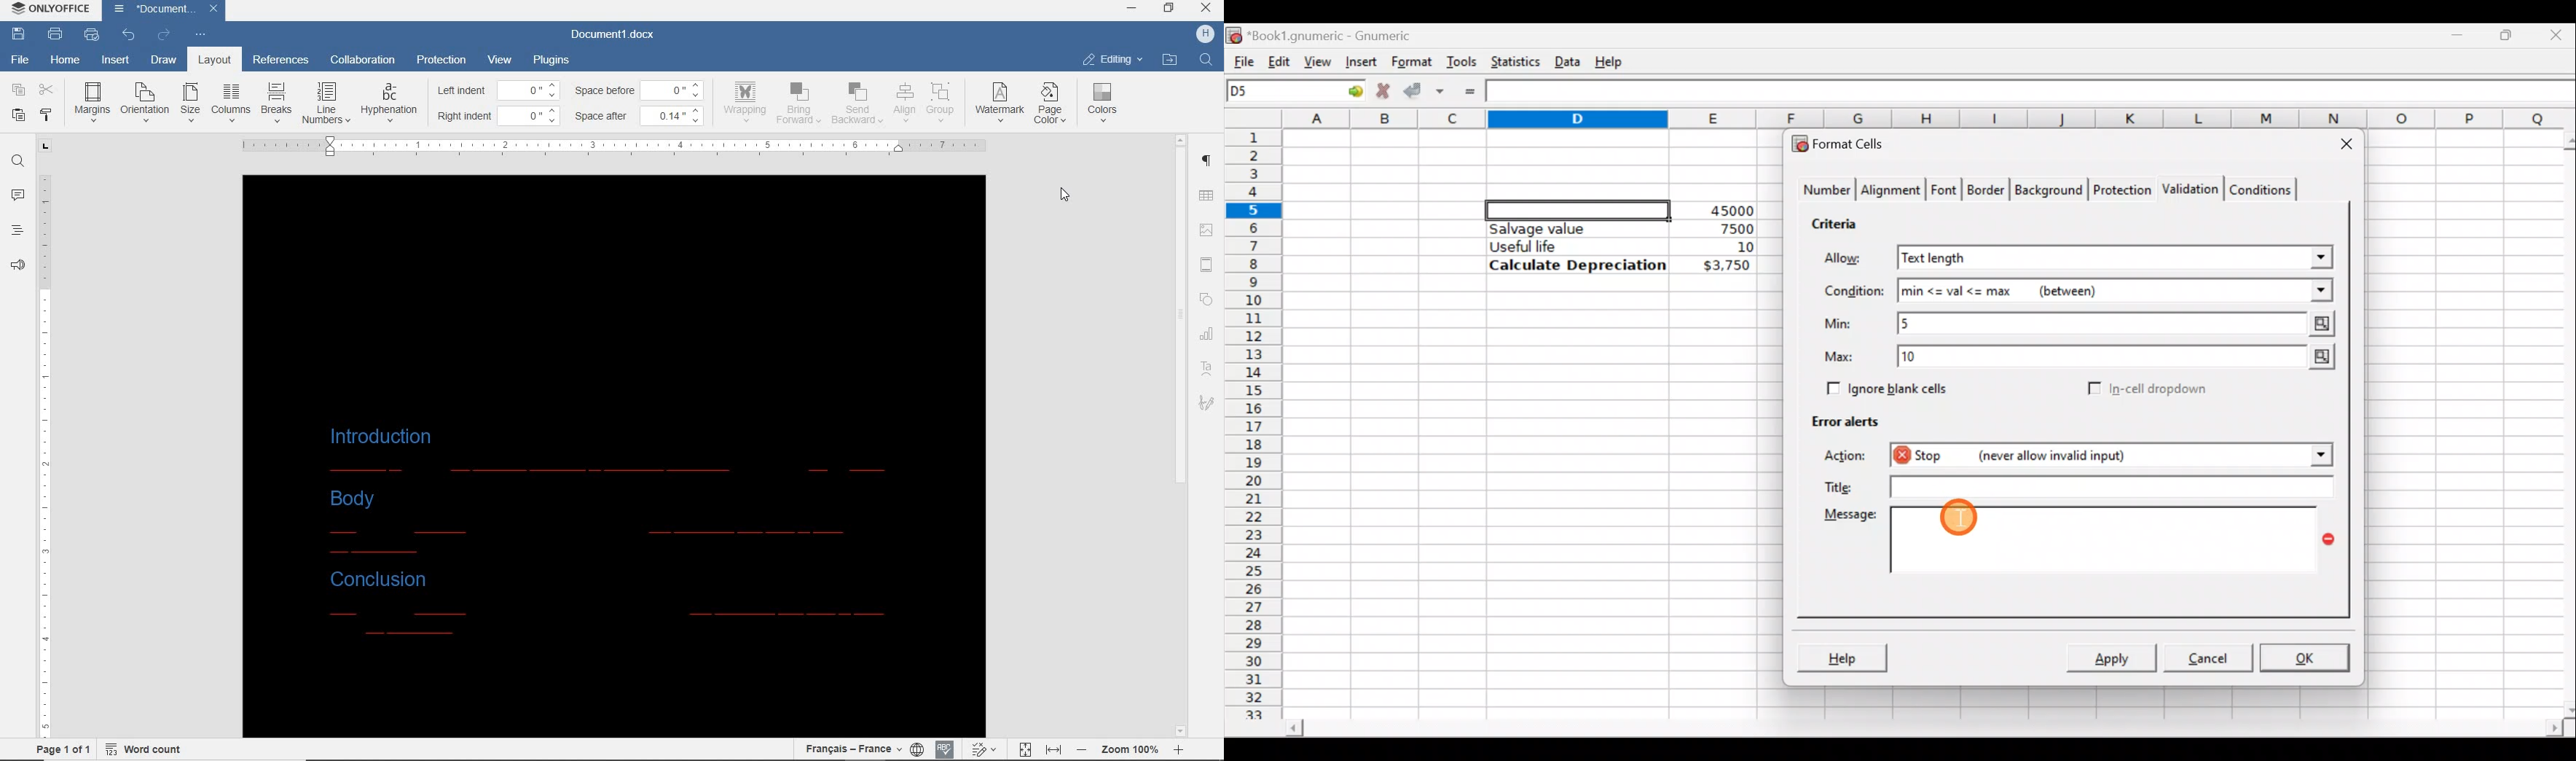  What do you see at coordinates (1069, 198) in the screenshot?
I see `cursor` at bounding box center [1069, 198].